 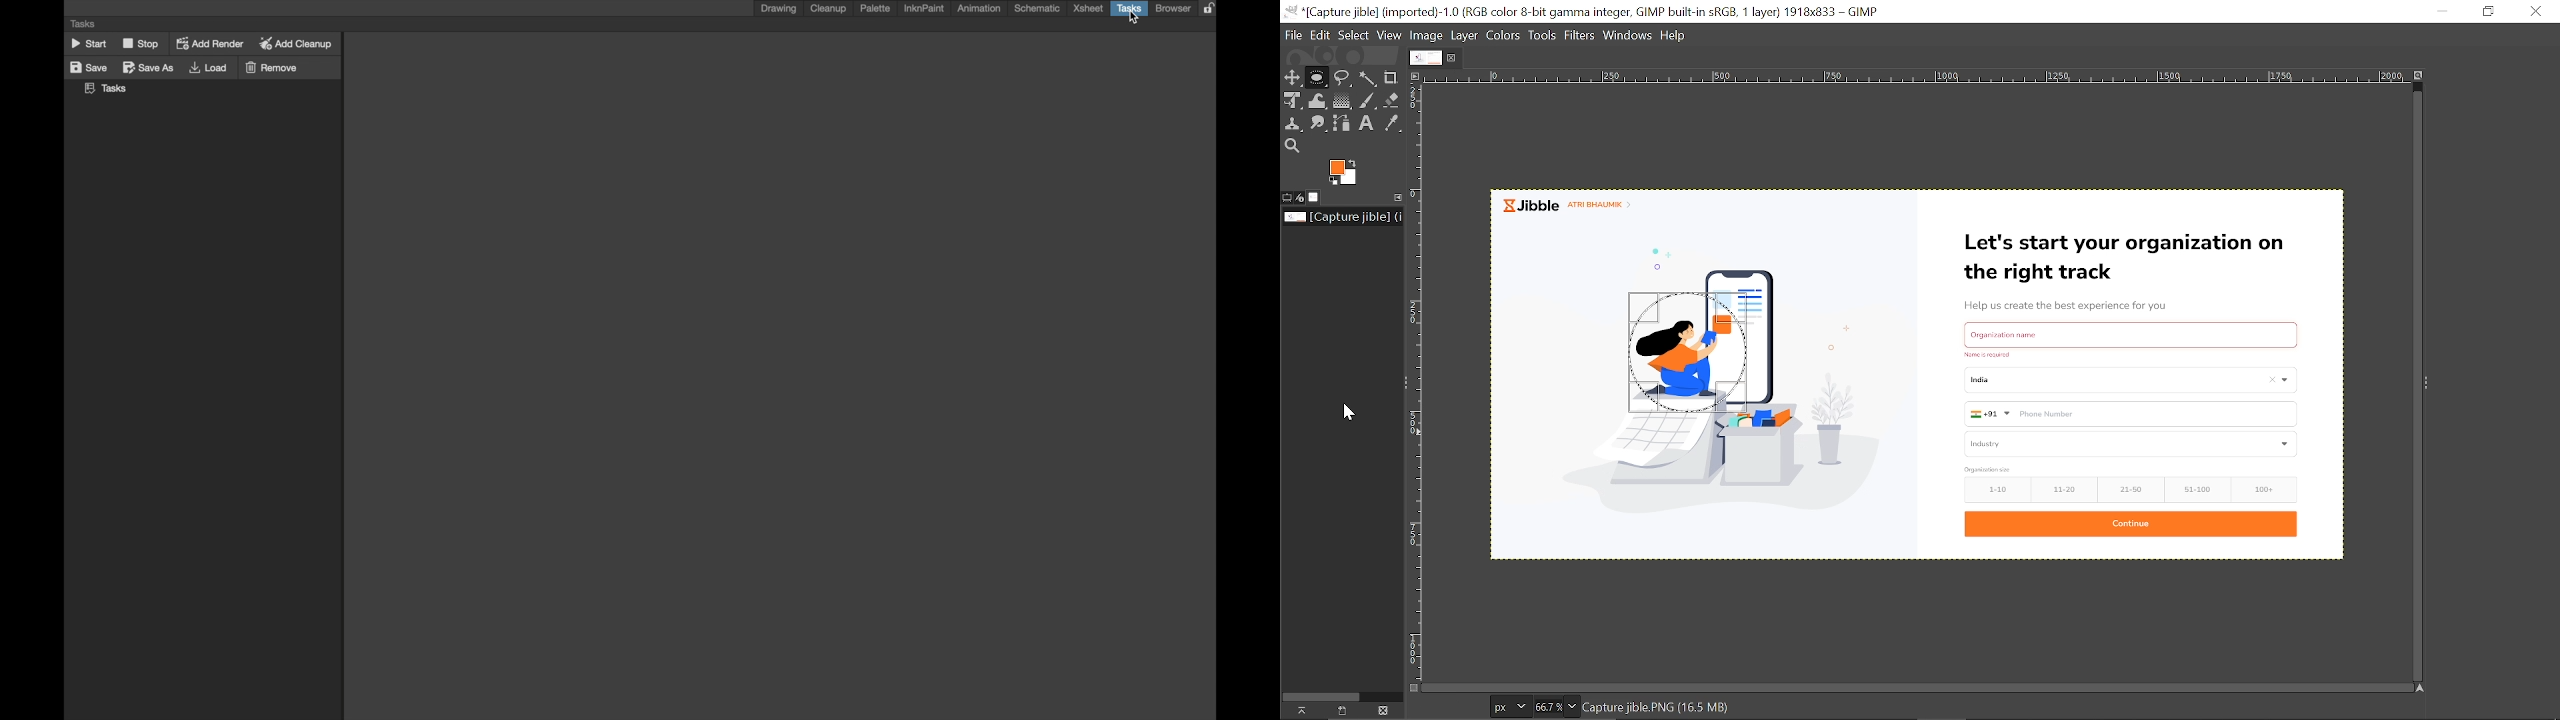 What do you see at coordinates (1570, 704) in the screenshot?
I see `Zoom options` at bounding box center [1570, 704].